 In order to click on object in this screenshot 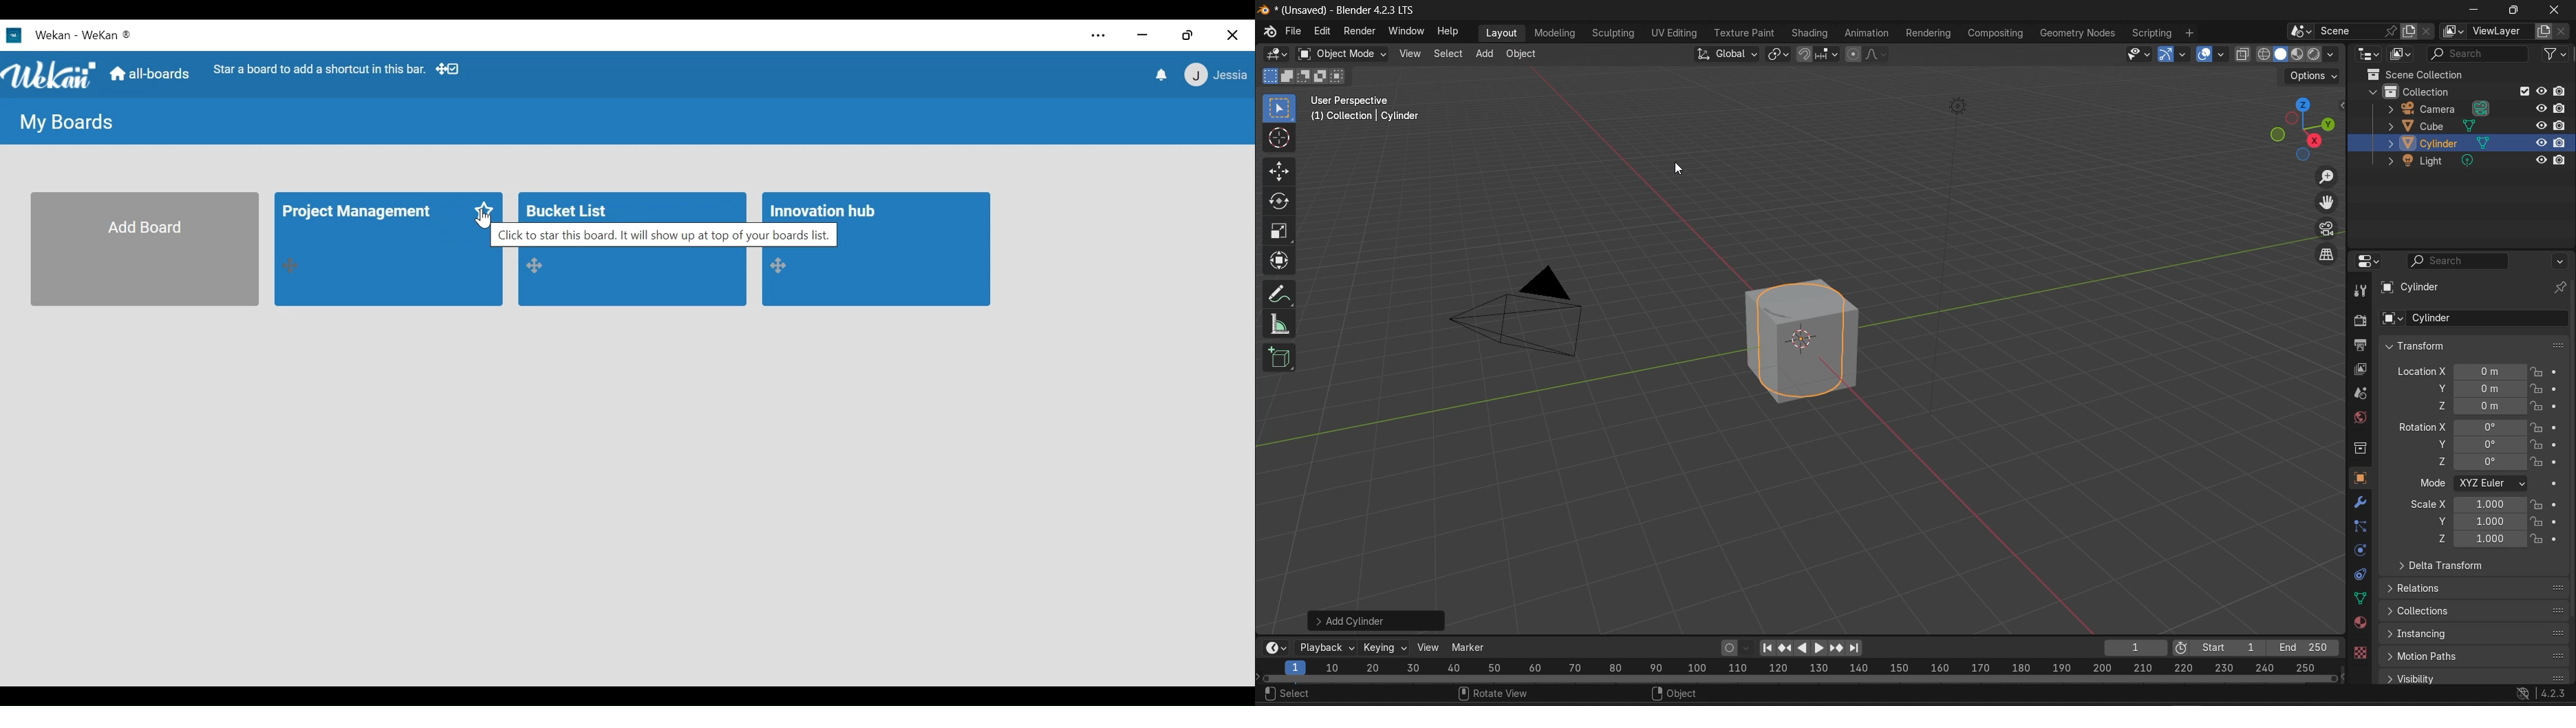, I will do `click(1682, 695)`.